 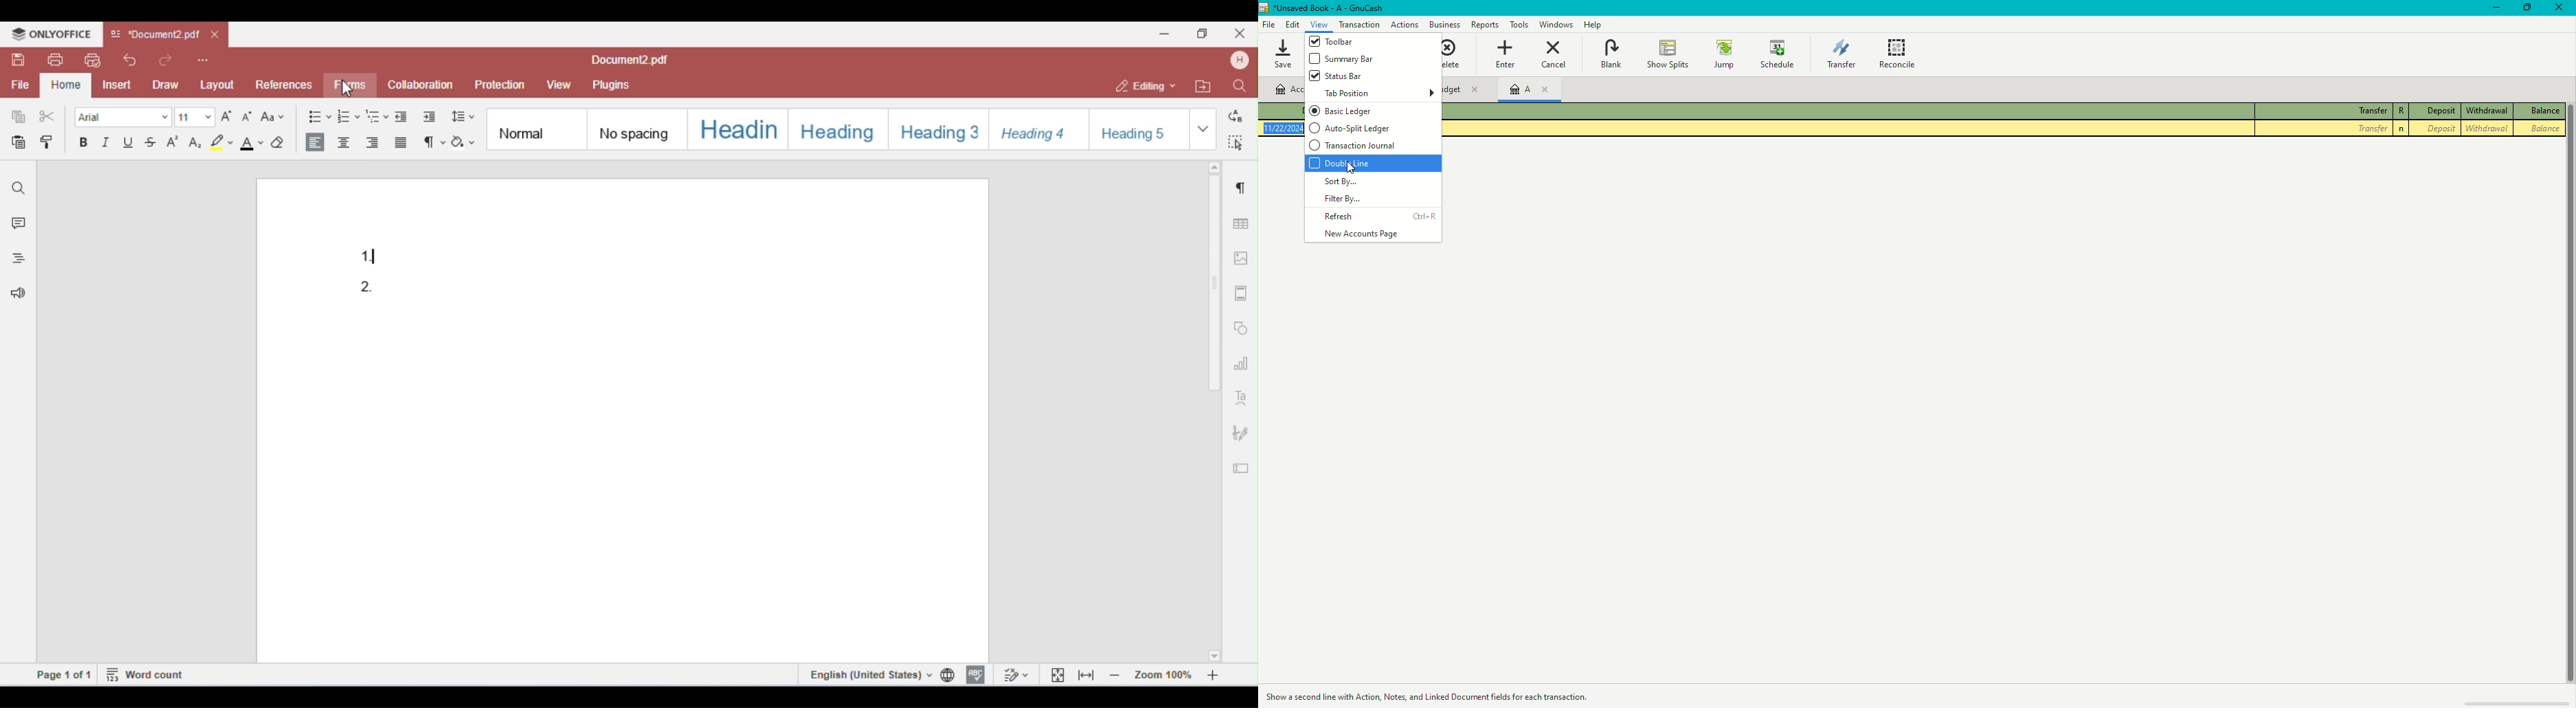 What do you see at coordinates (2529, 10) in the screenshot?
I see `Restore` at bounding box center [2529, 10].